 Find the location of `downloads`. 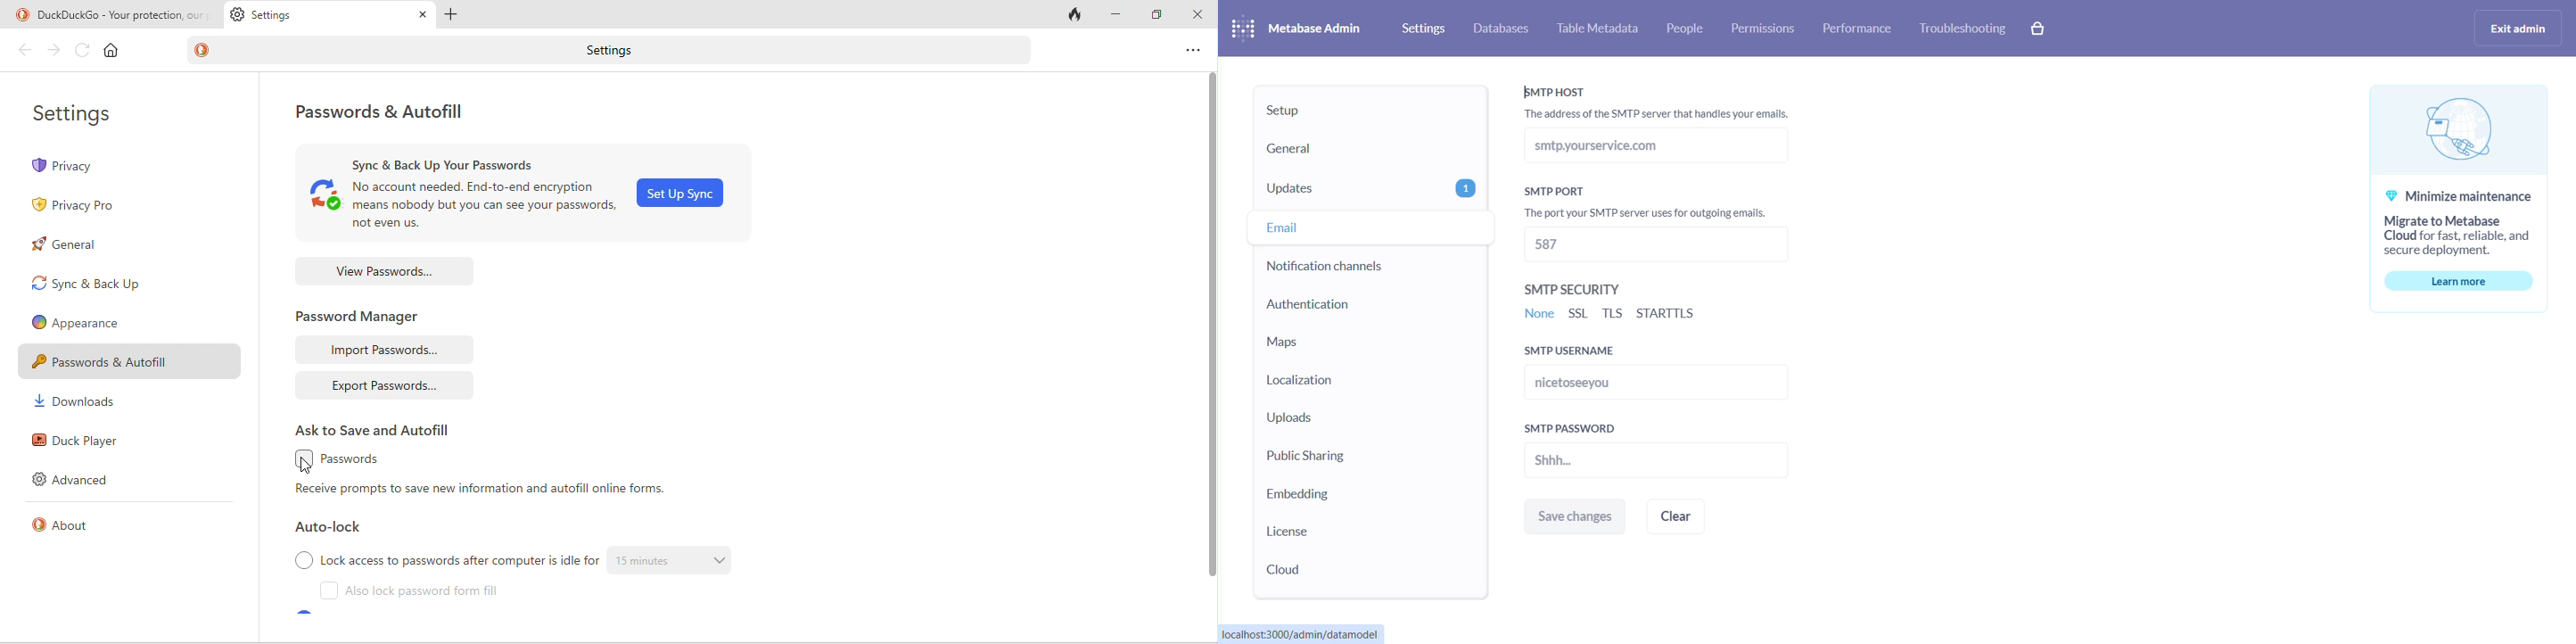

downloads is located at coordinates (84, 405).